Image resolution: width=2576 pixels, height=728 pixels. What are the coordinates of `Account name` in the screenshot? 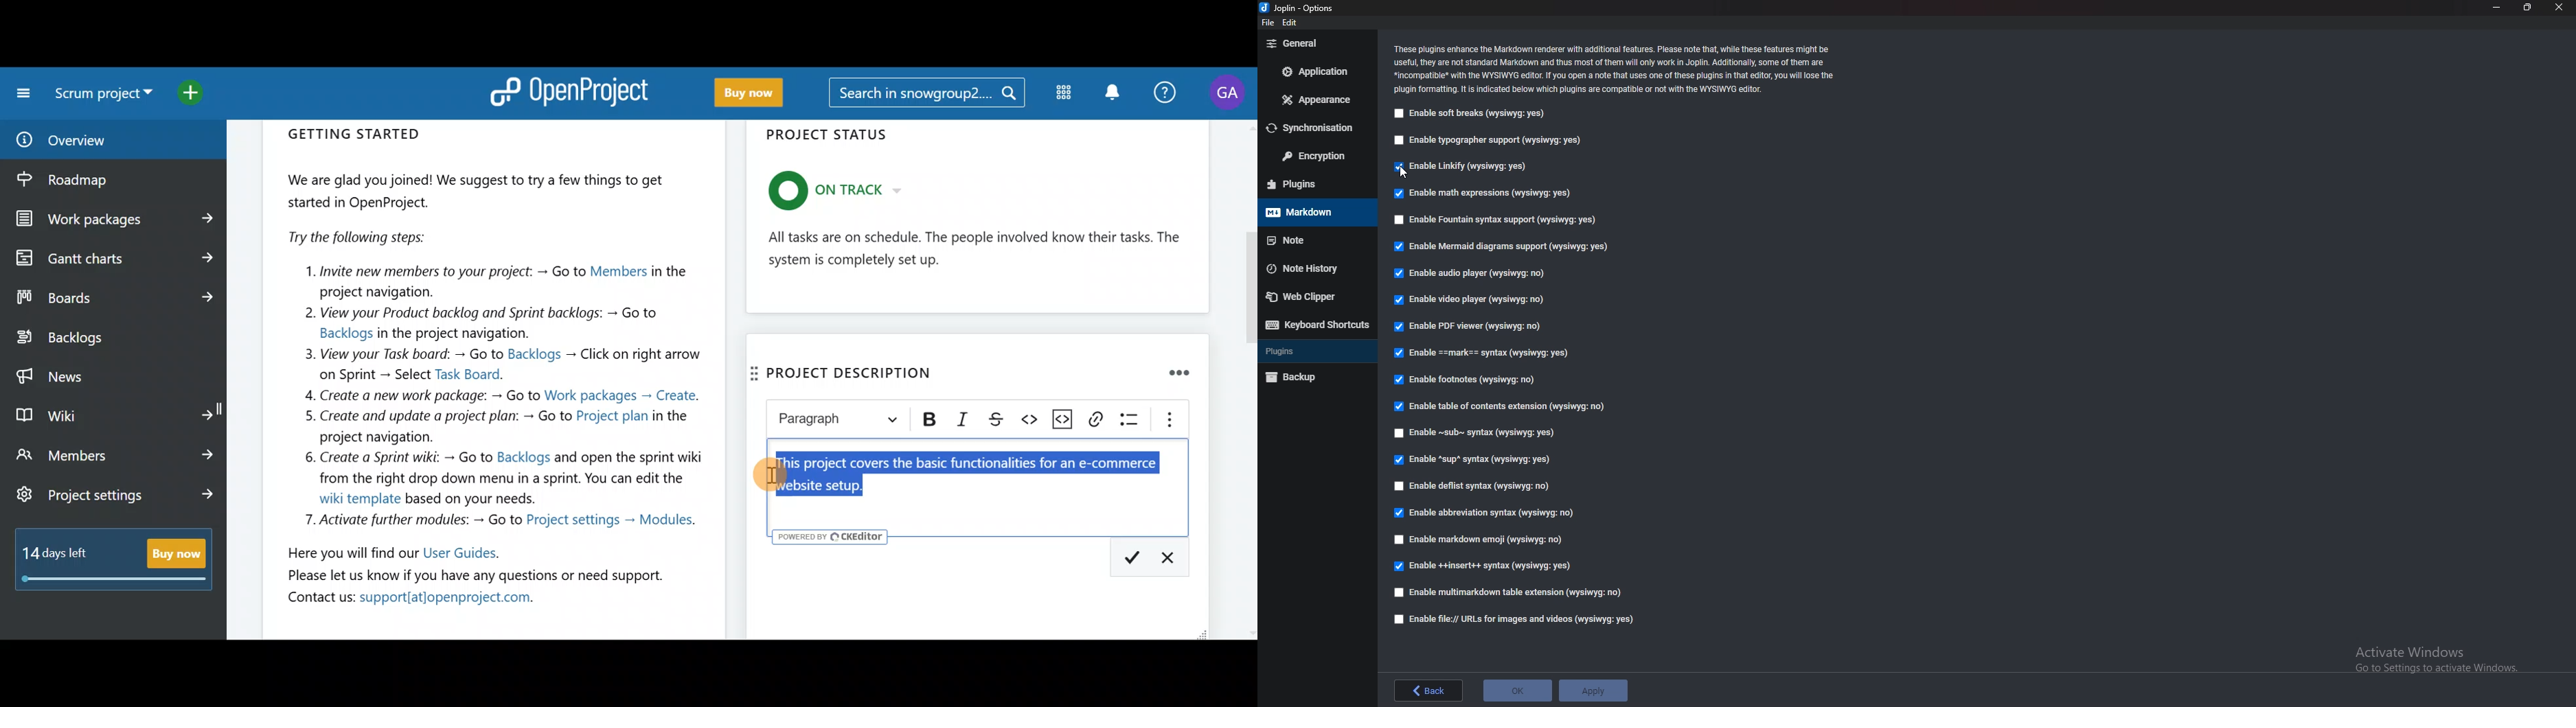 It's located at (1230, 93).